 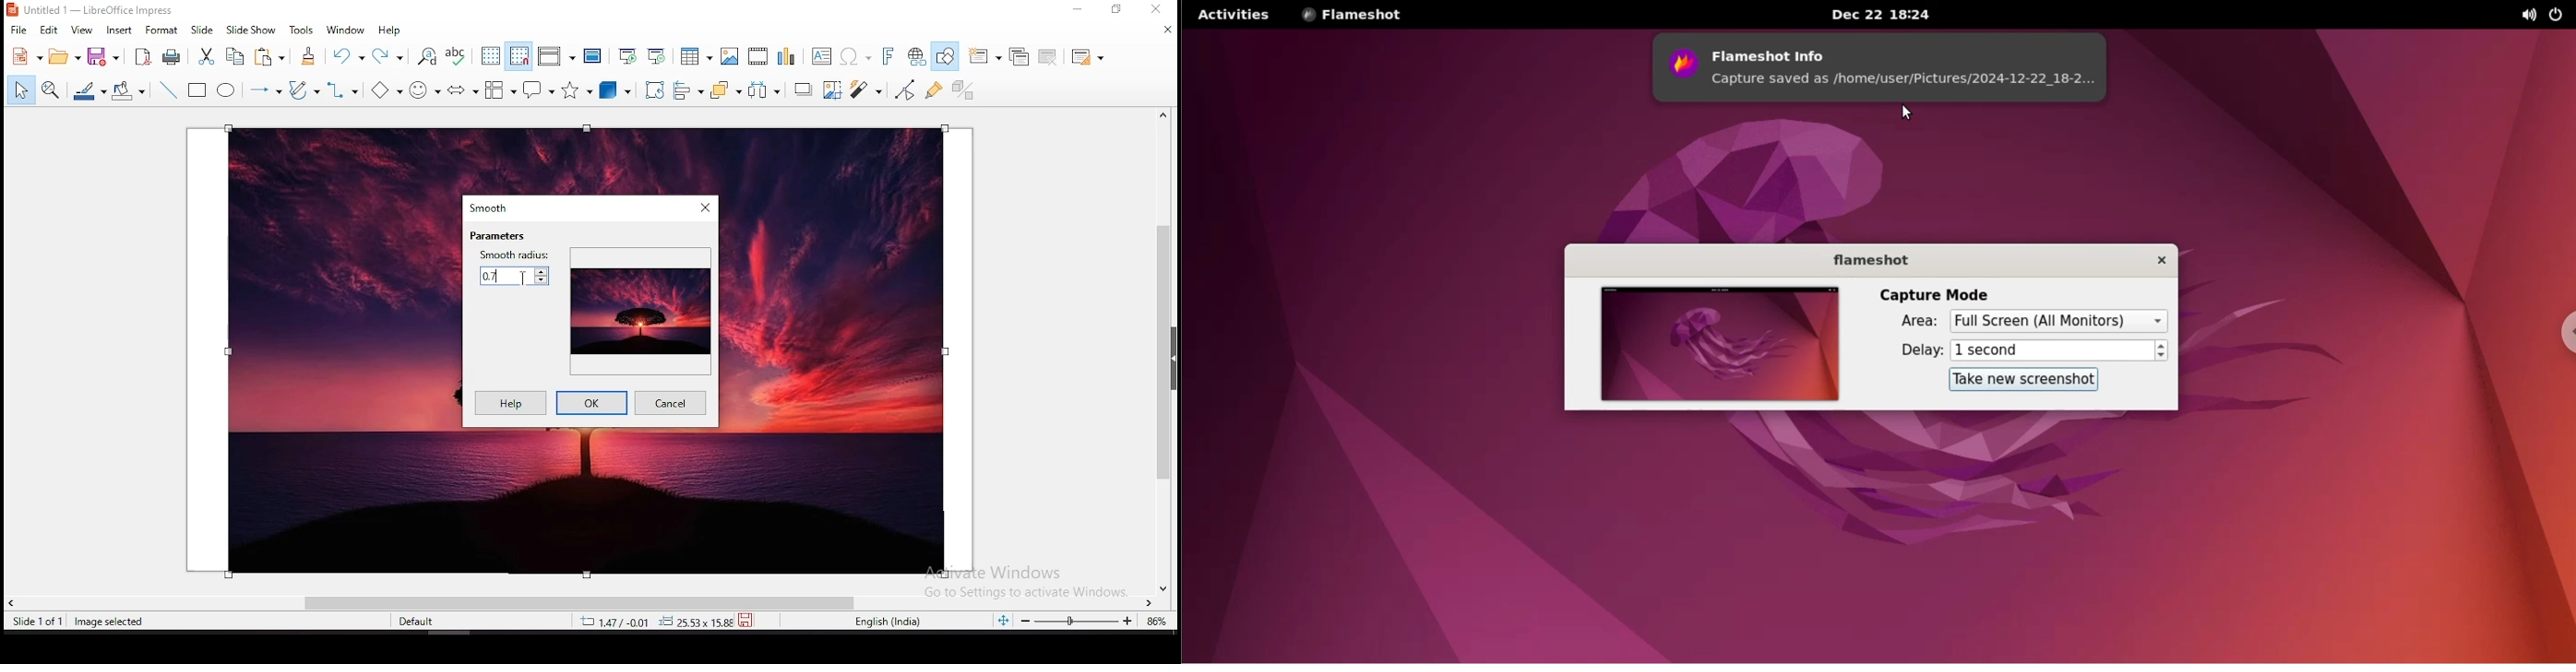 I want to click on tables, so click(x=694, y=56).